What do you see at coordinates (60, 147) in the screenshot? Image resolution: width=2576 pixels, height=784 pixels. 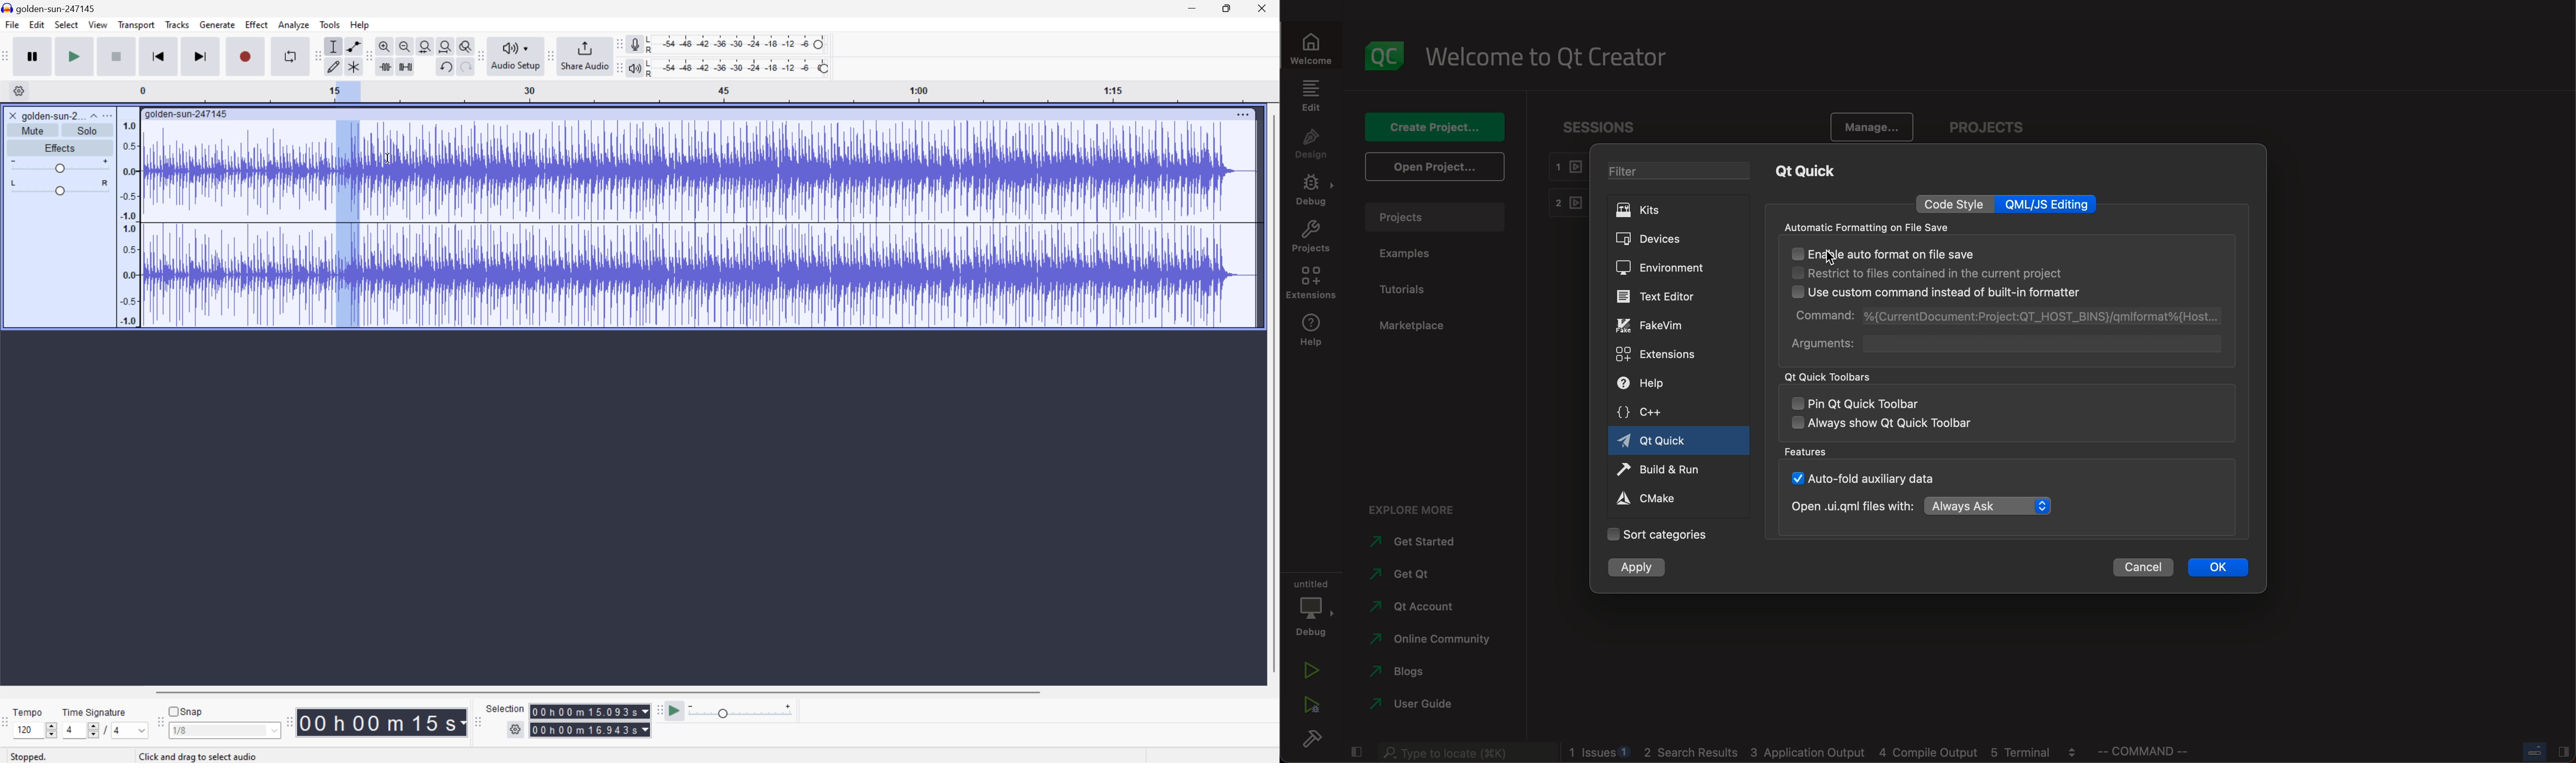 I see `Effects` at bounding box center [60, 147].